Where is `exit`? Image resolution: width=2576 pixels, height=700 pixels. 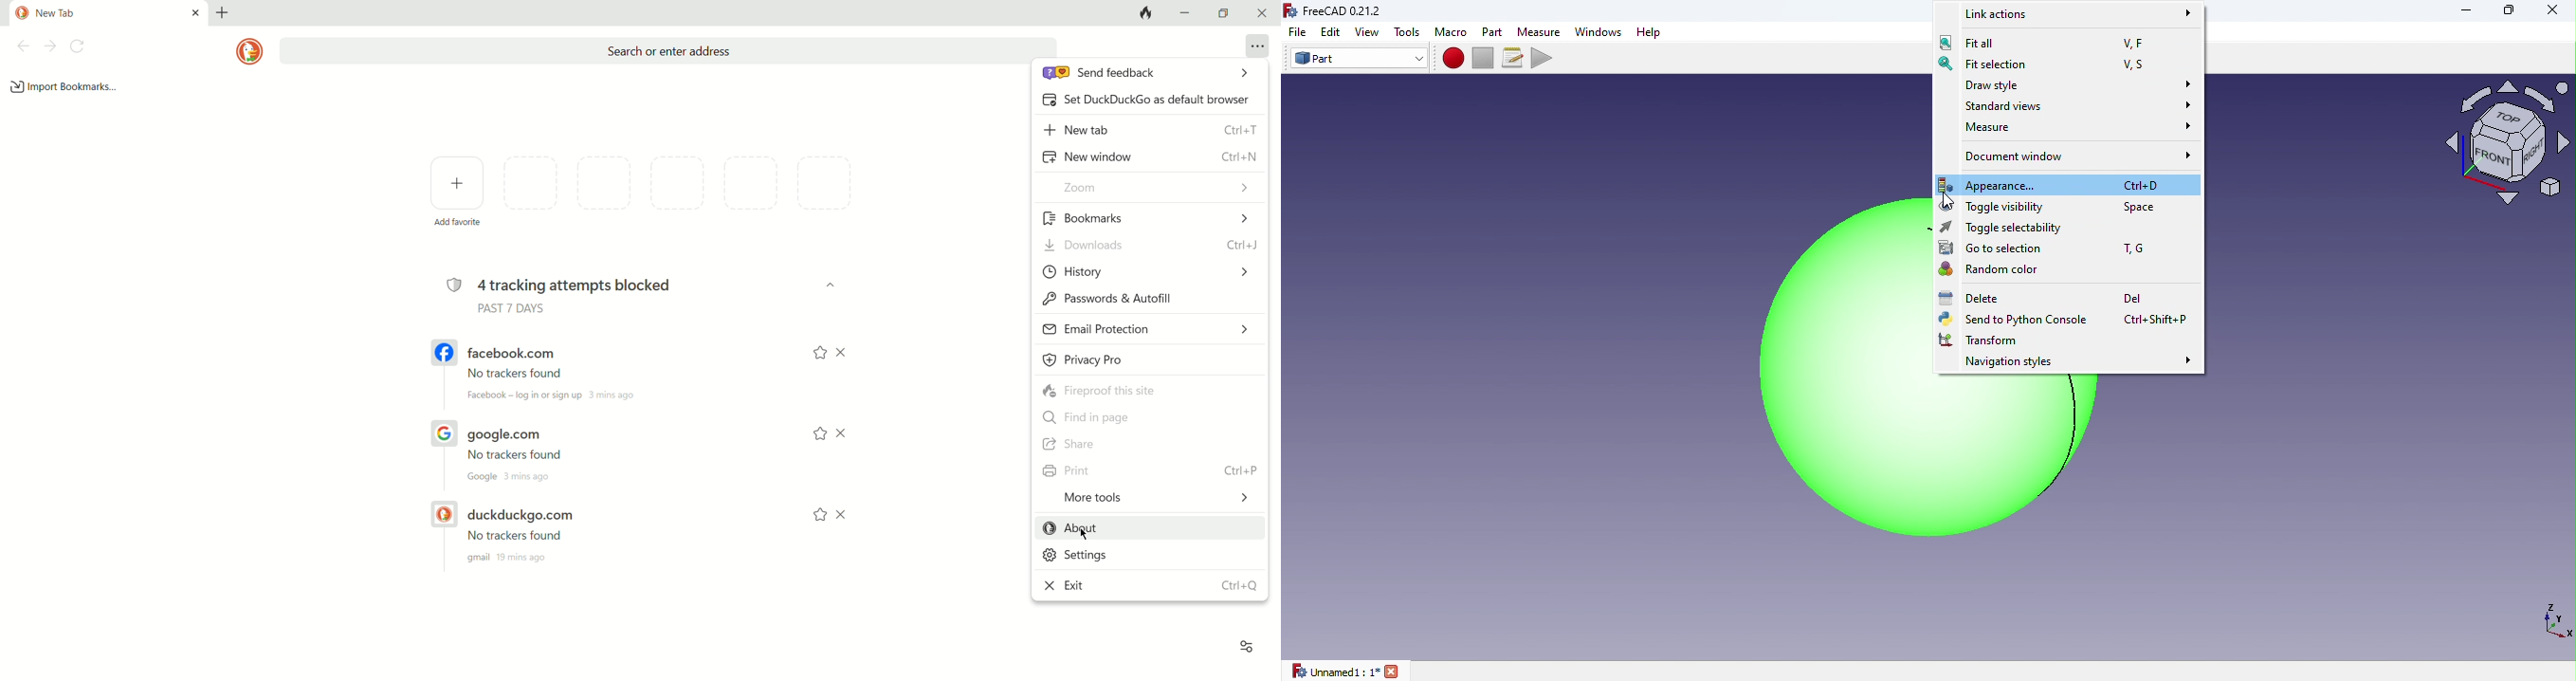 exit is located at coordinates (1151, 584).